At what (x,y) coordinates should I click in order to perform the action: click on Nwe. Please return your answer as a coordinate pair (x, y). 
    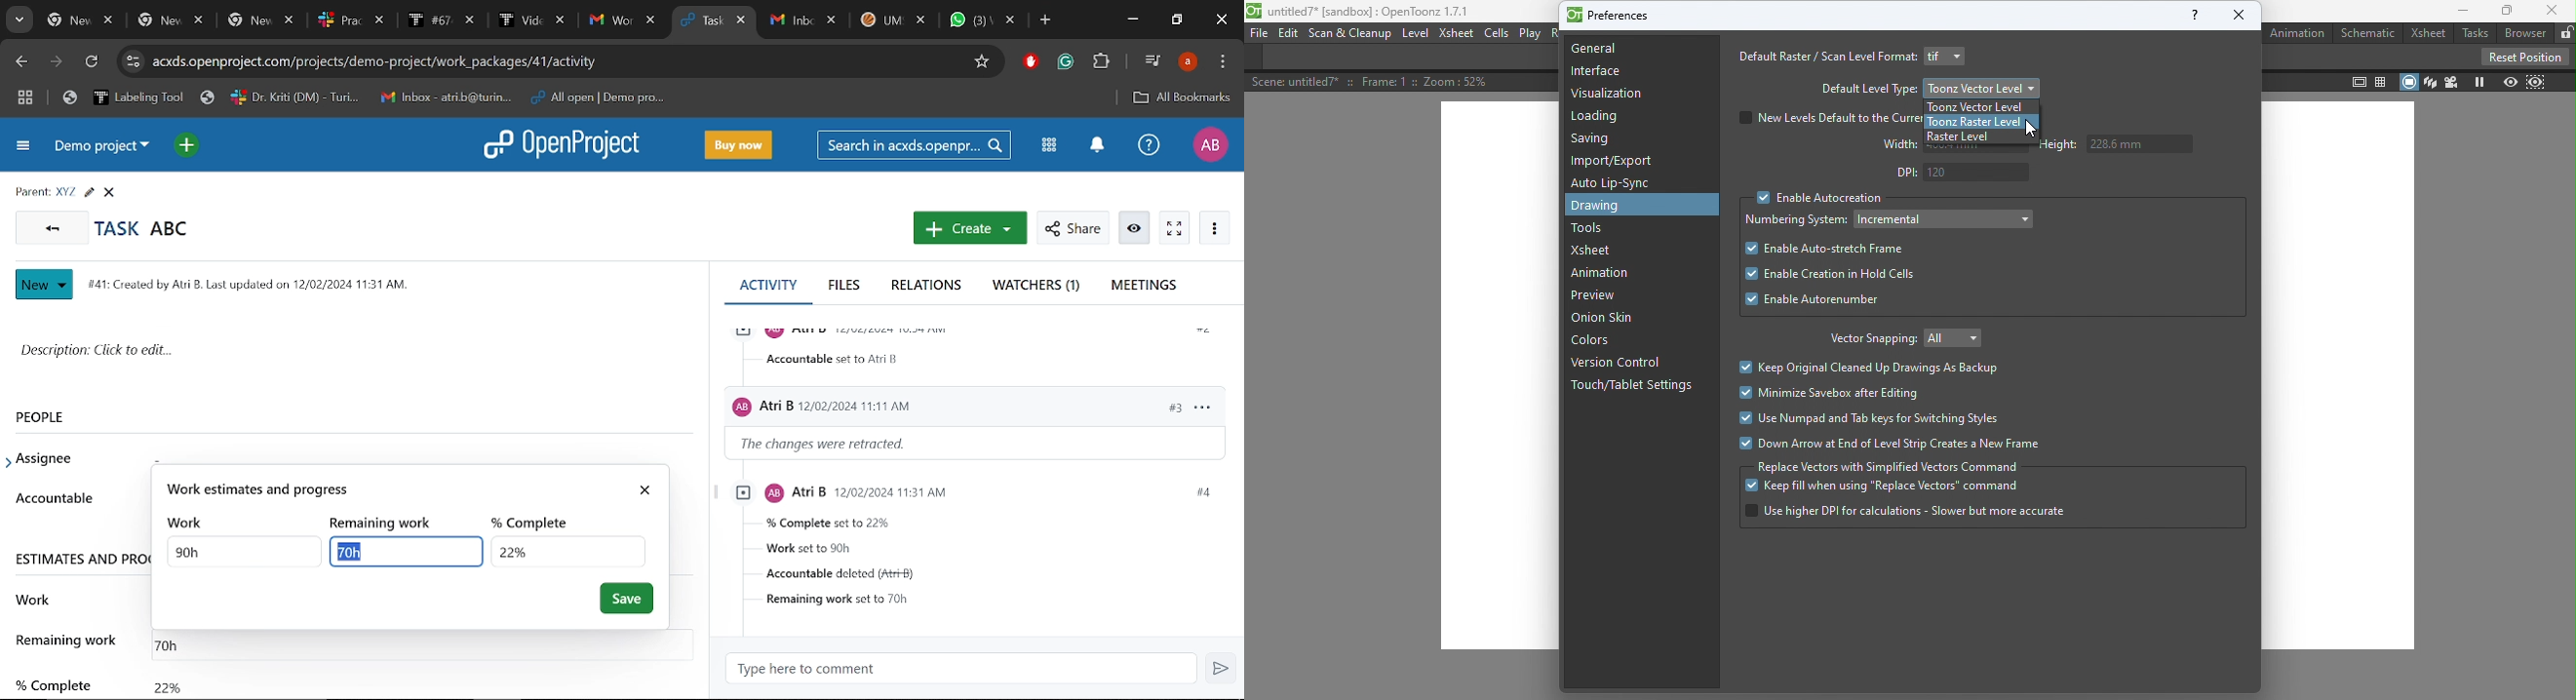
    Looking at the image, I should click on (45, 285).